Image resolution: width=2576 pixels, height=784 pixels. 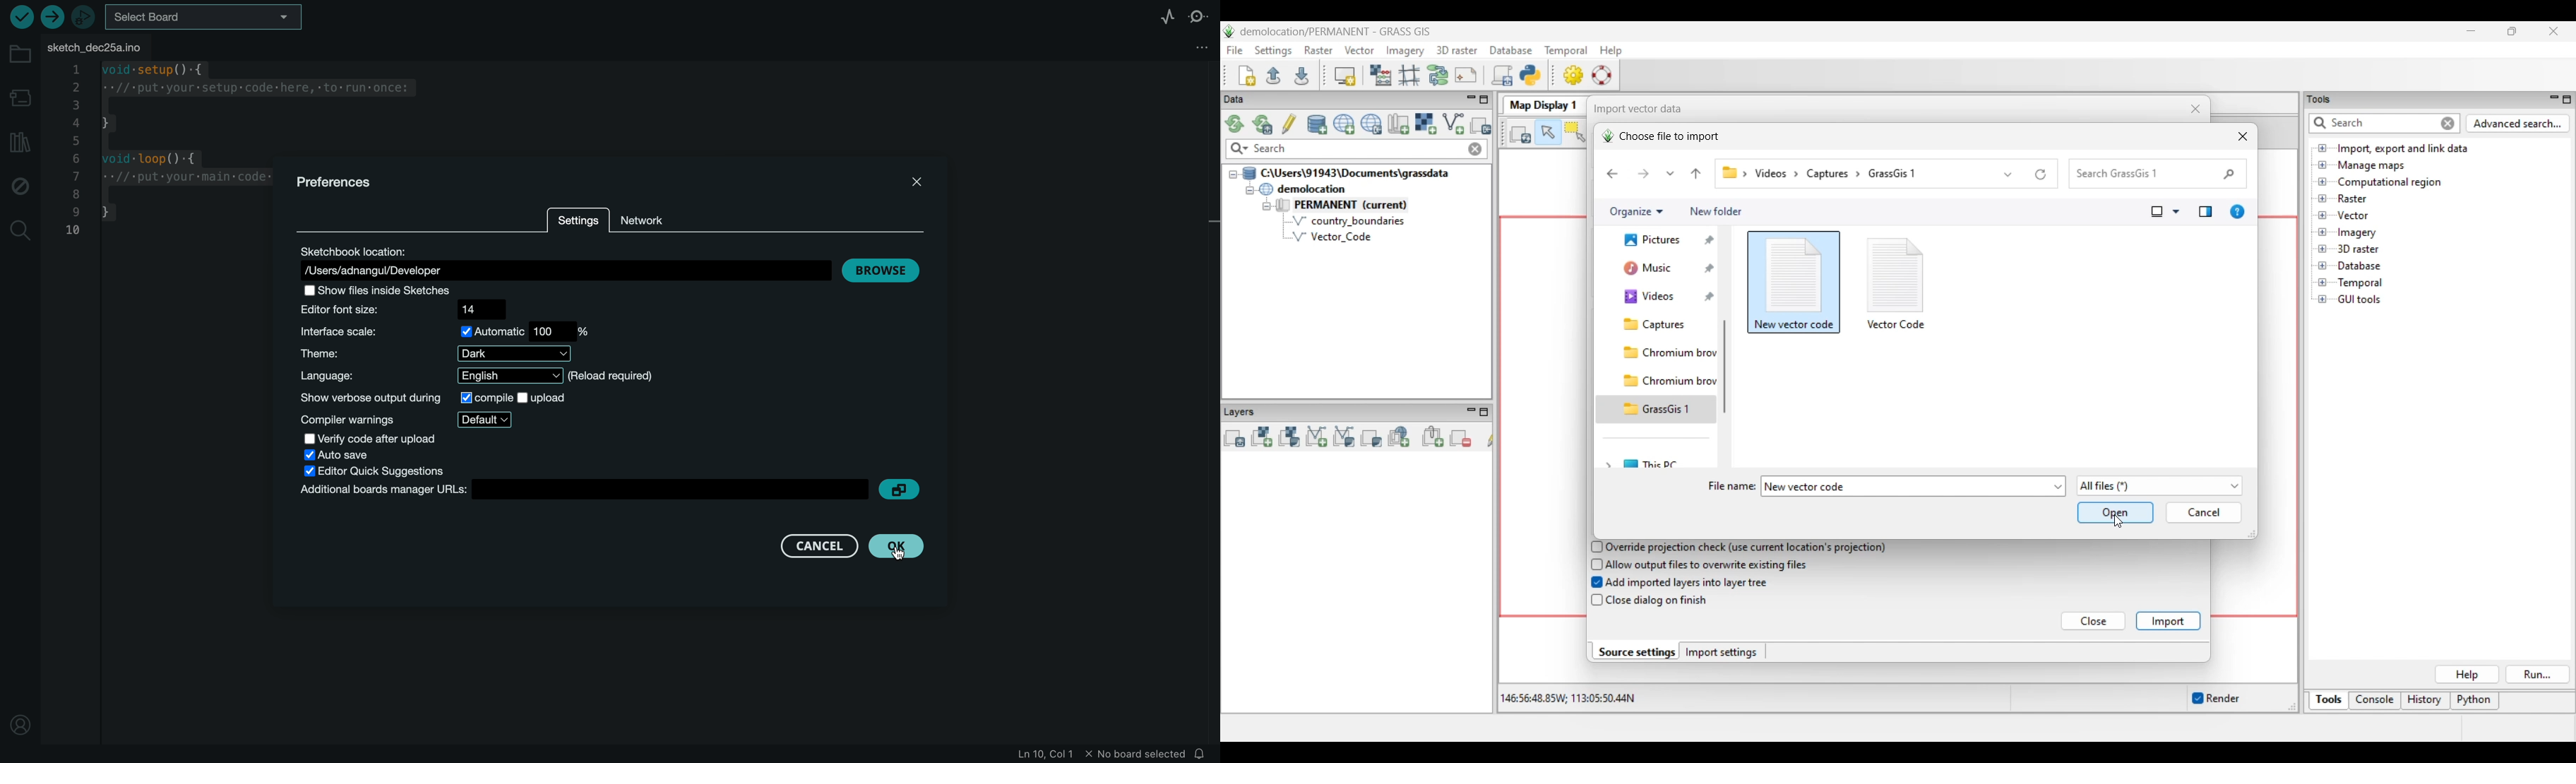 I want to click on Change width or height of current window, so click(x=2250, y=534).